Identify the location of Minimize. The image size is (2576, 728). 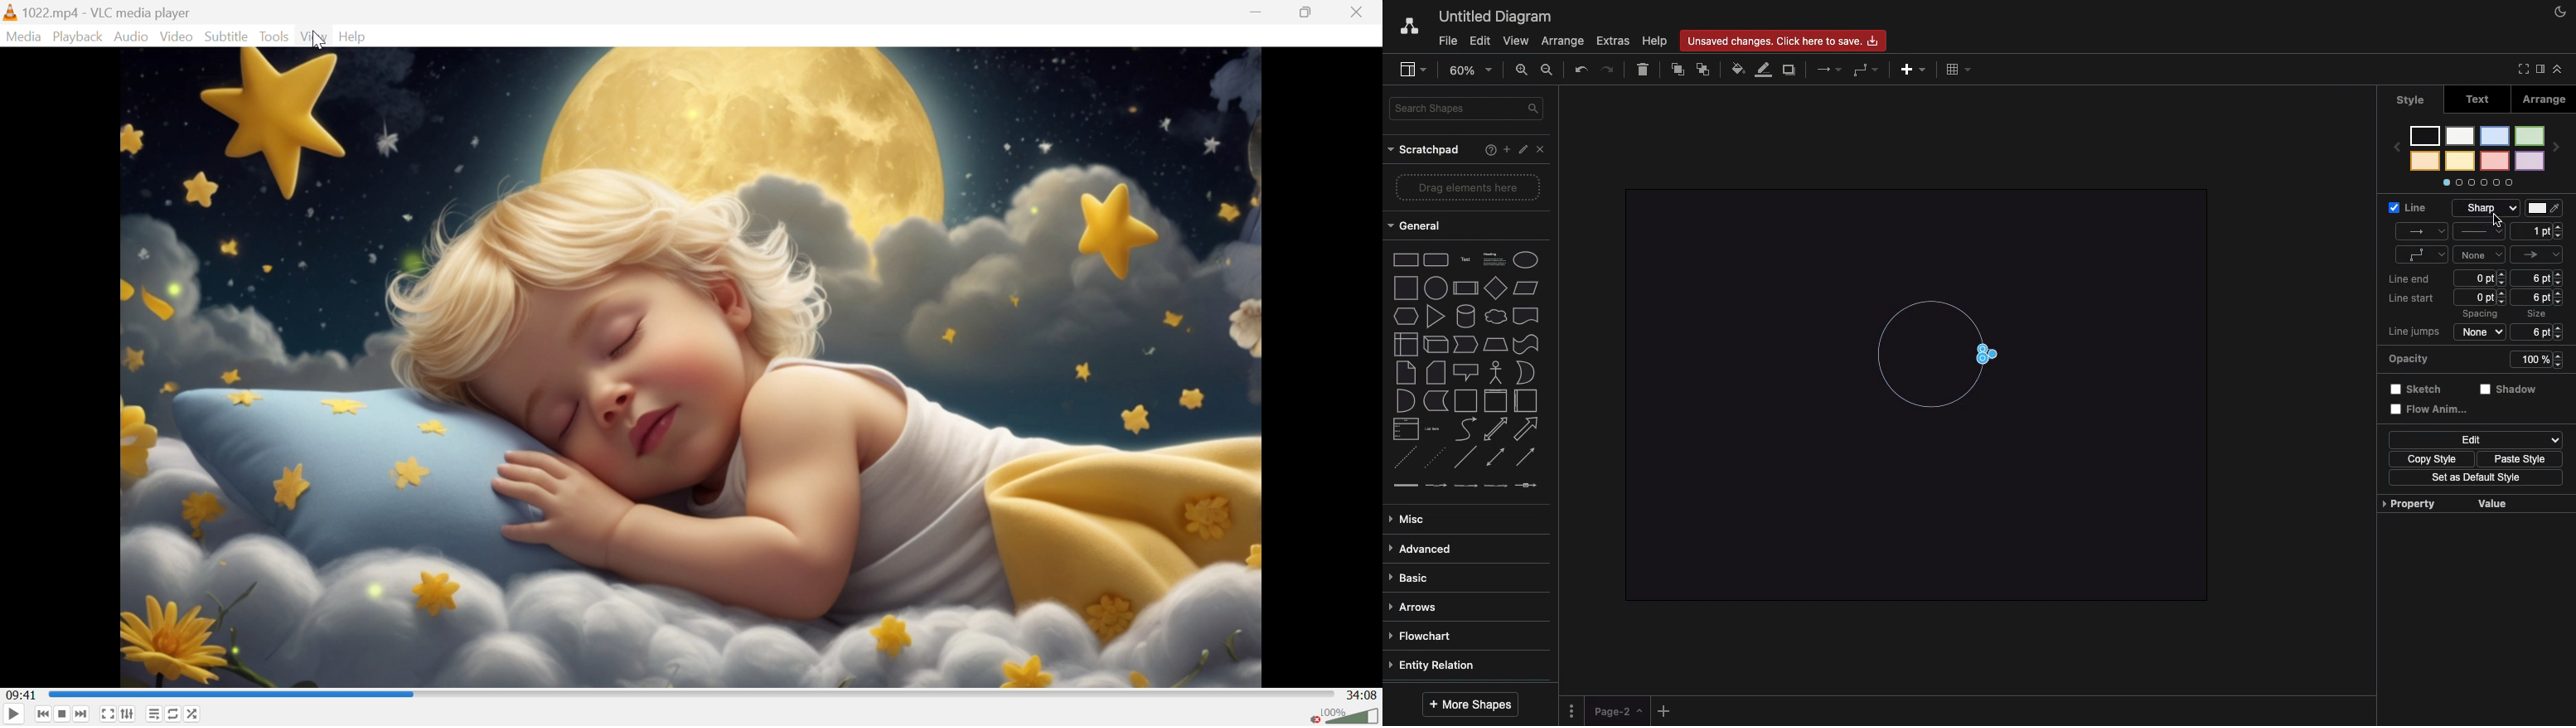
(1256, 12).